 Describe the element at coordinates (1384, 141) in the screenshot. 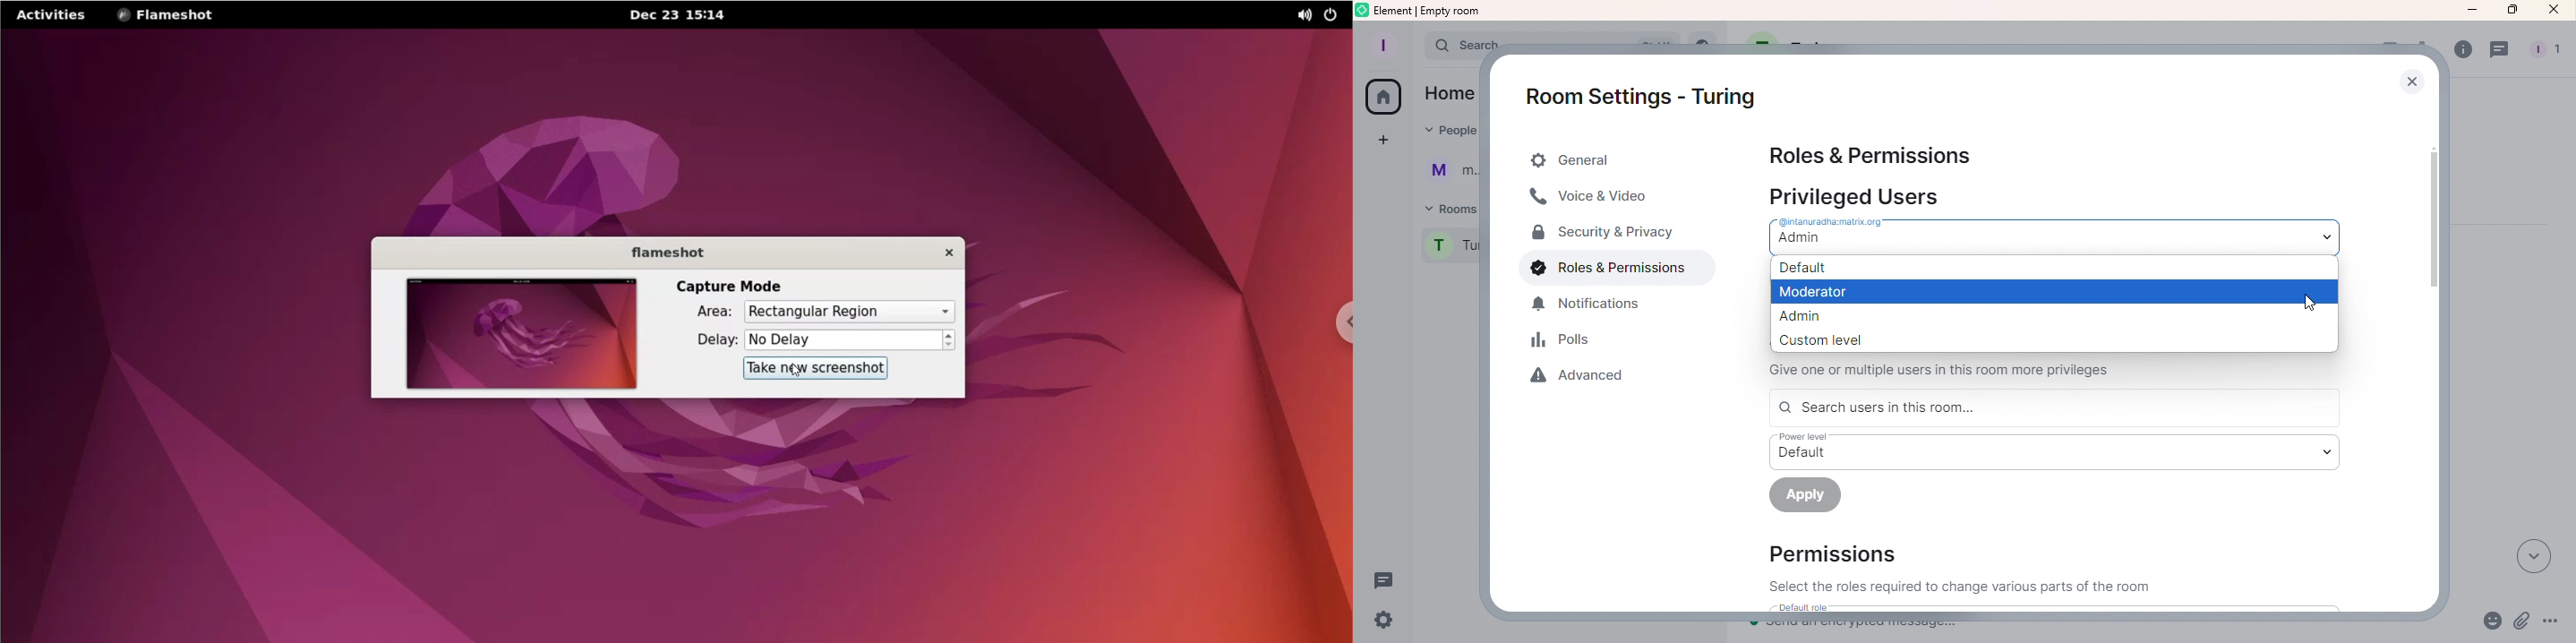

I see `Create space` at that location.